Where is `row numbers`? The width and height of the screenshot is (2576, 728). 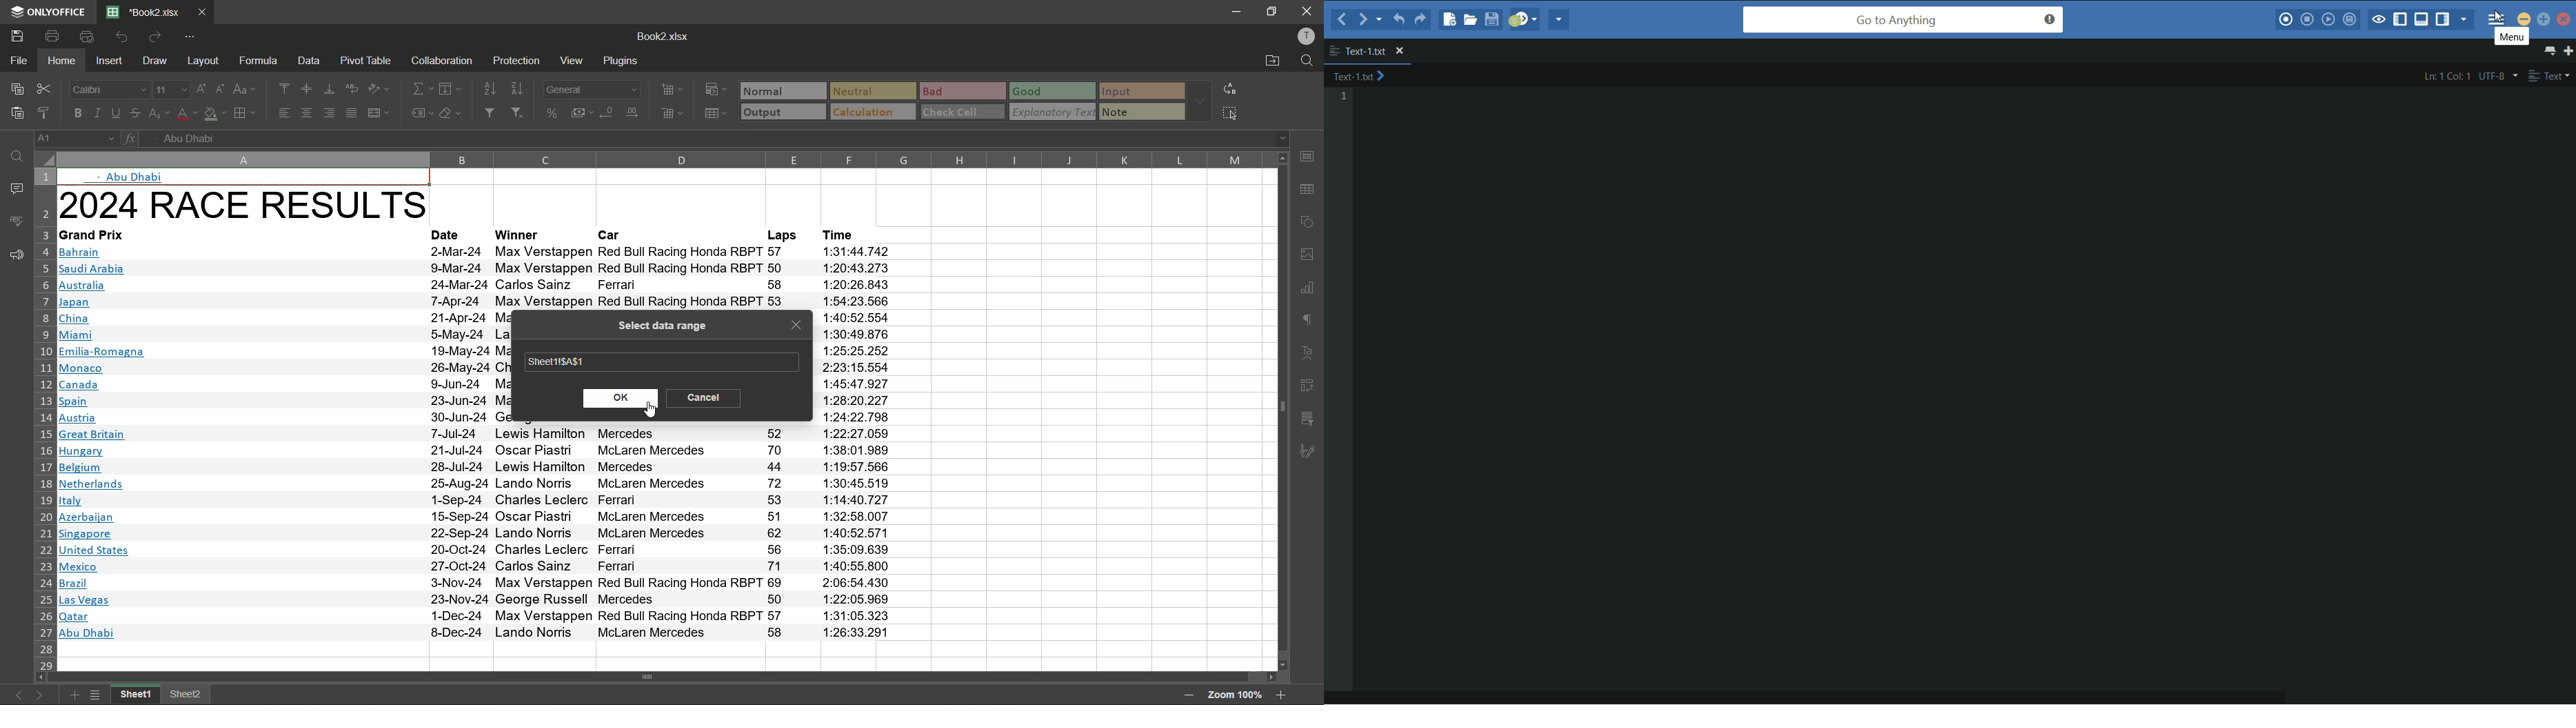
row numbers is located at coordinates (43, 419).